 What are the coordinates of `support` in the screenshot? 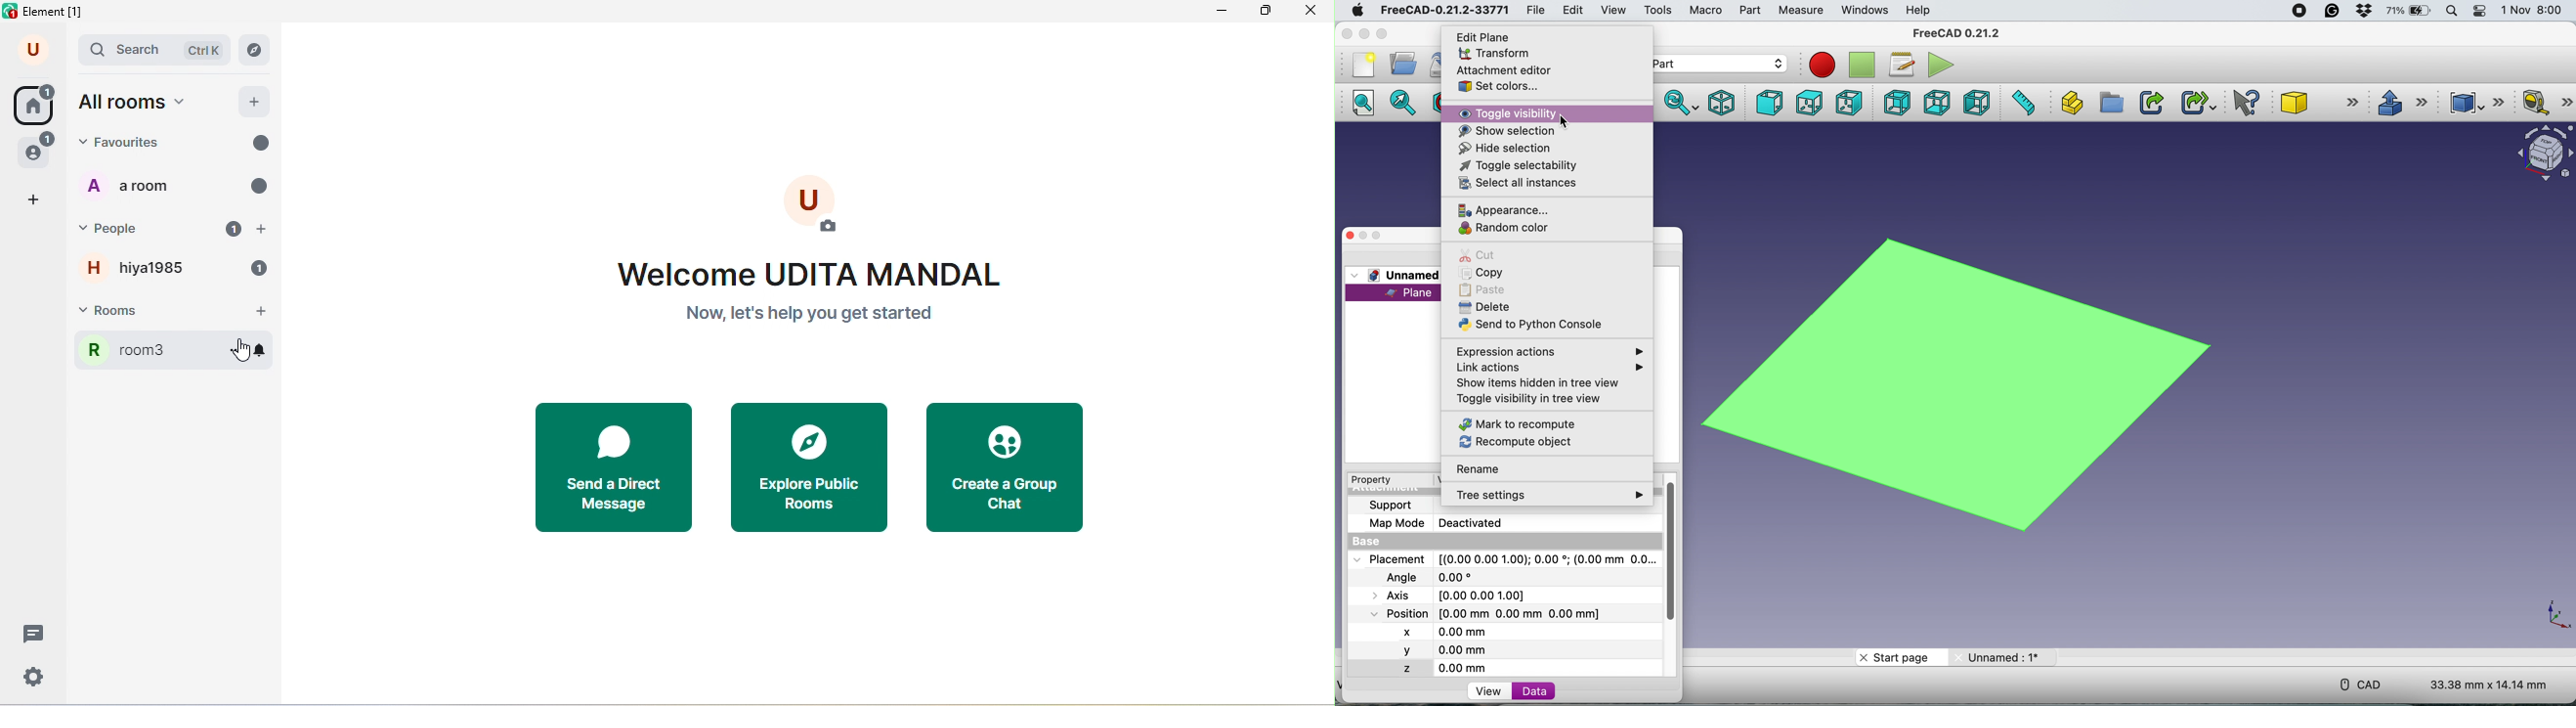 It's located at (1400, 506).